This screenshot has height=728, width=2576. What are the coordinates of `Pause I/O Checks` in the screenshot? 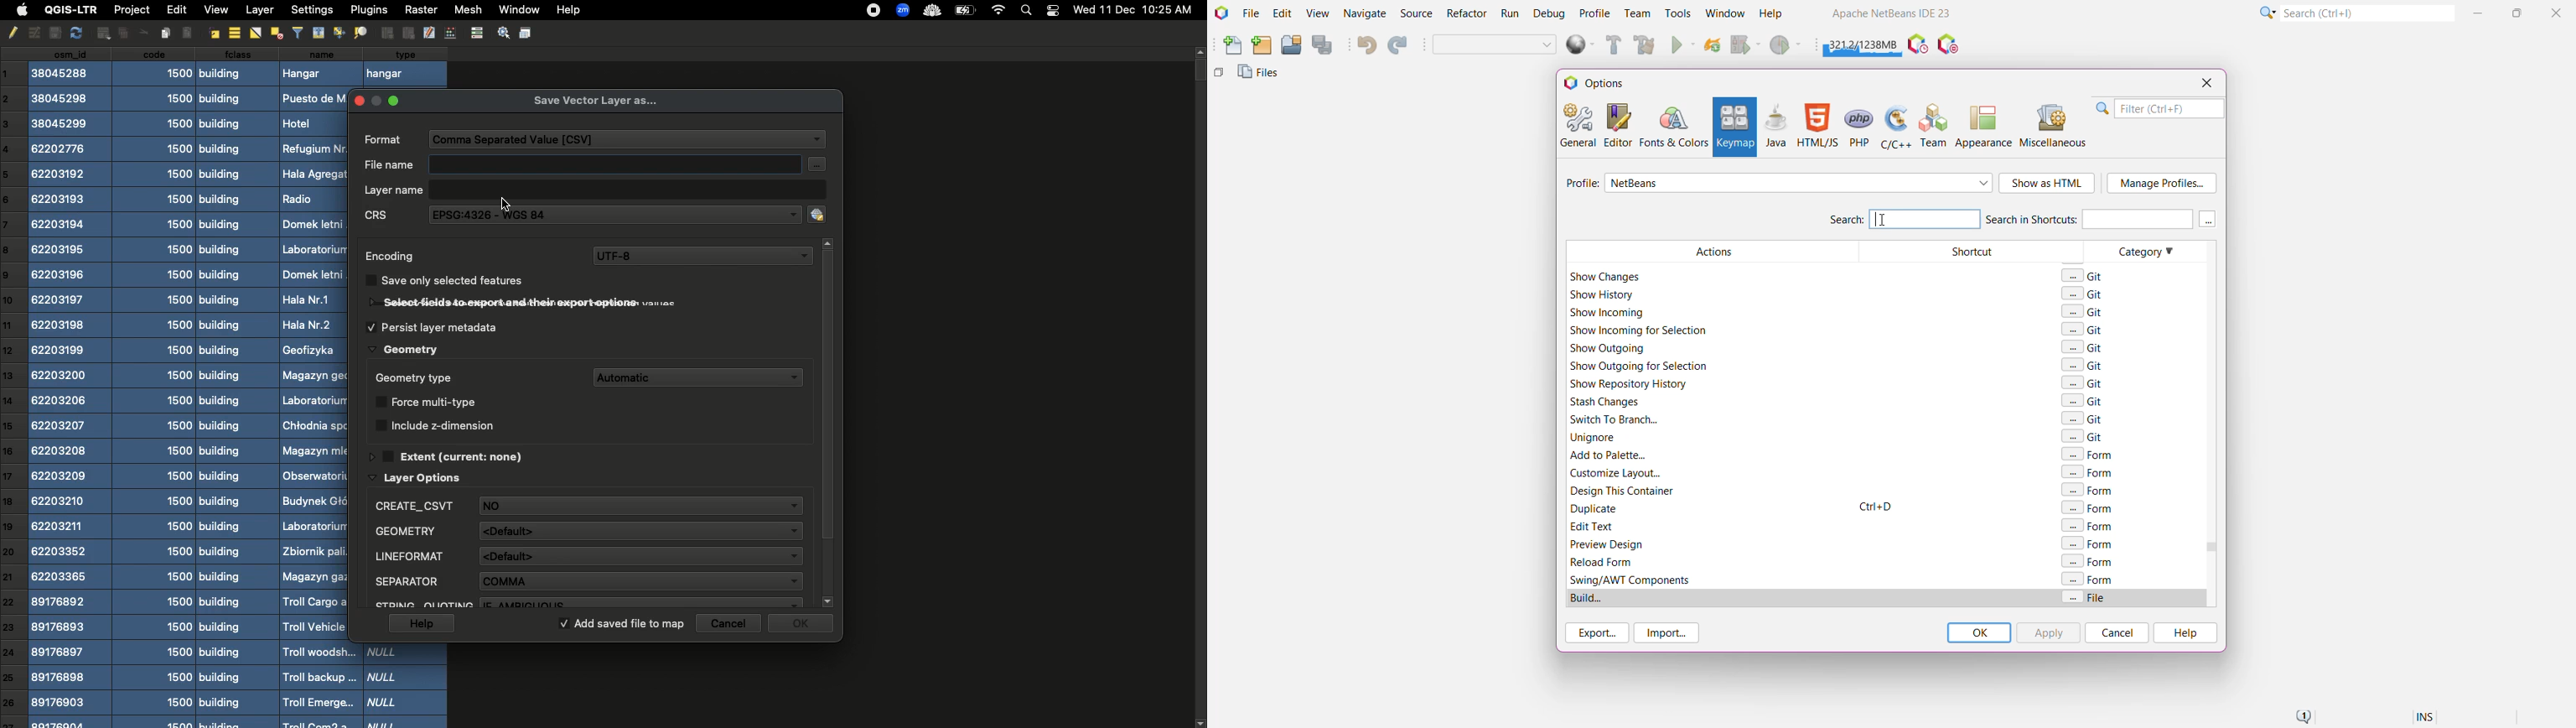 It's located at (1950, 45).